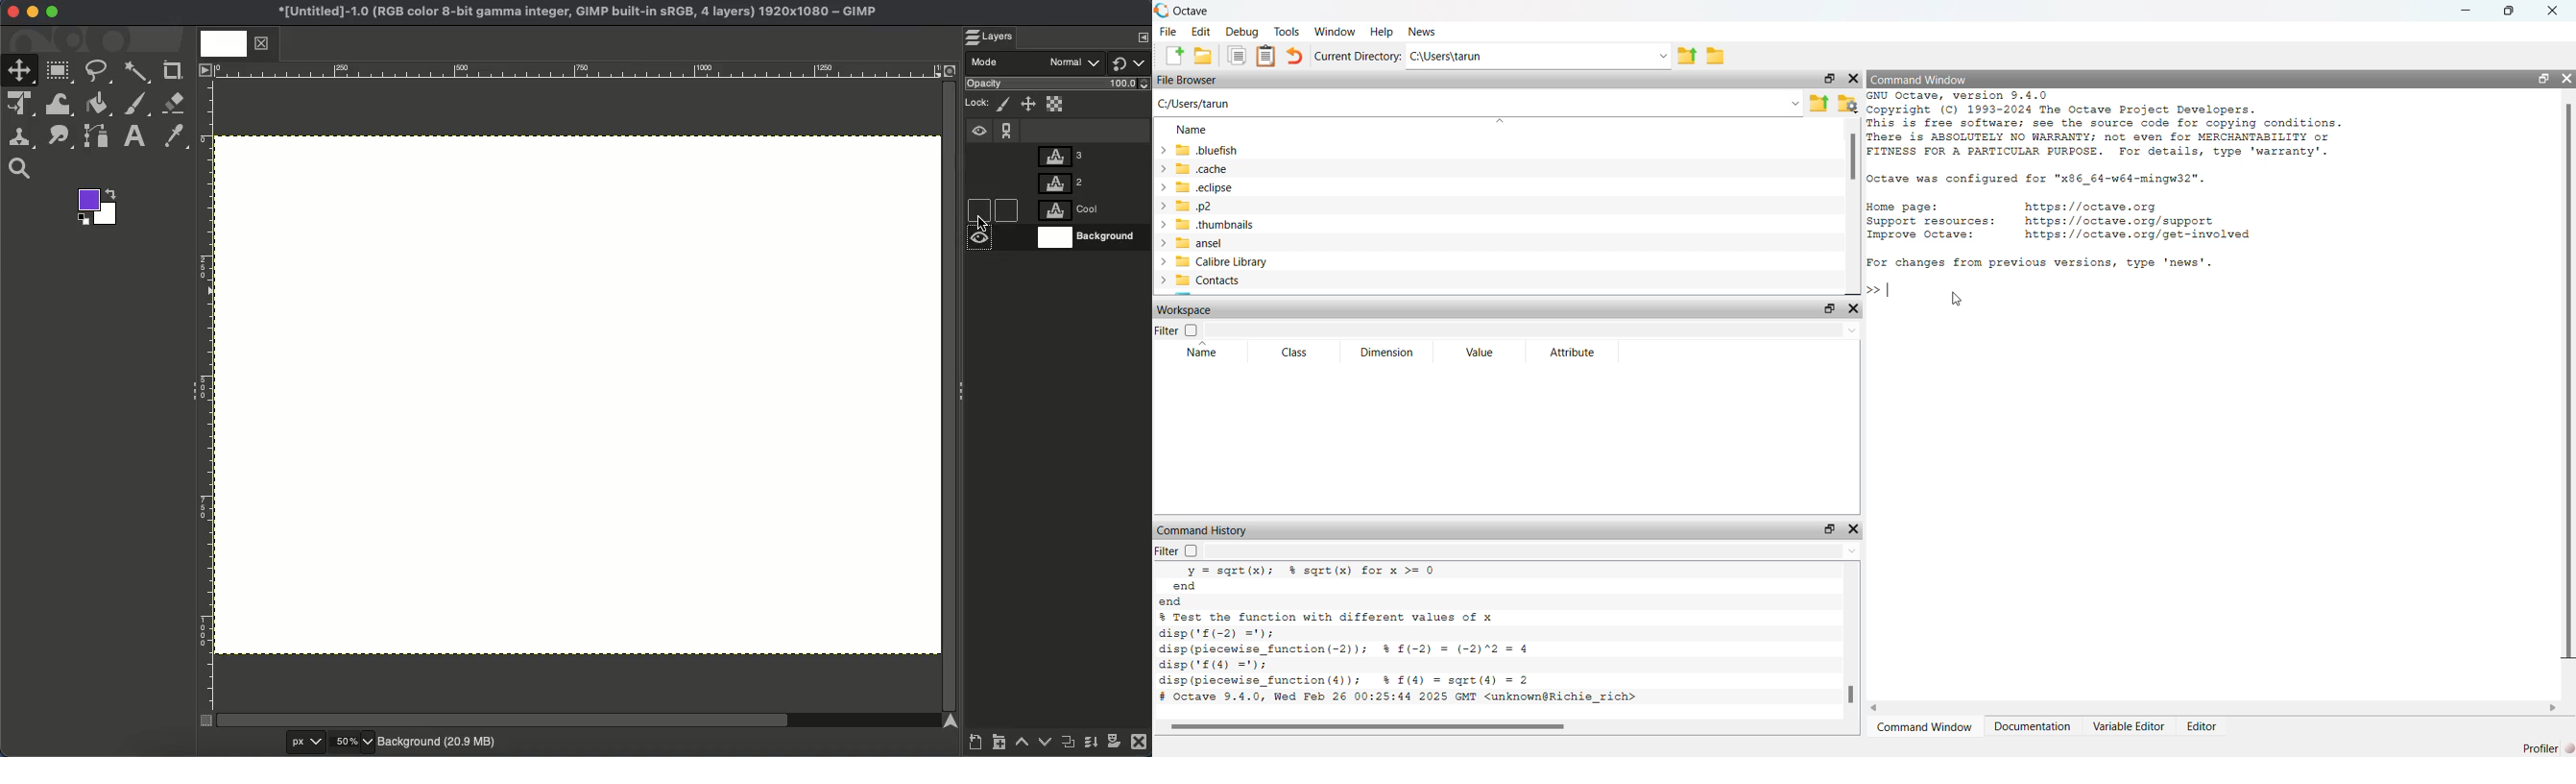  I want to click on Tab, so click(233, 44).